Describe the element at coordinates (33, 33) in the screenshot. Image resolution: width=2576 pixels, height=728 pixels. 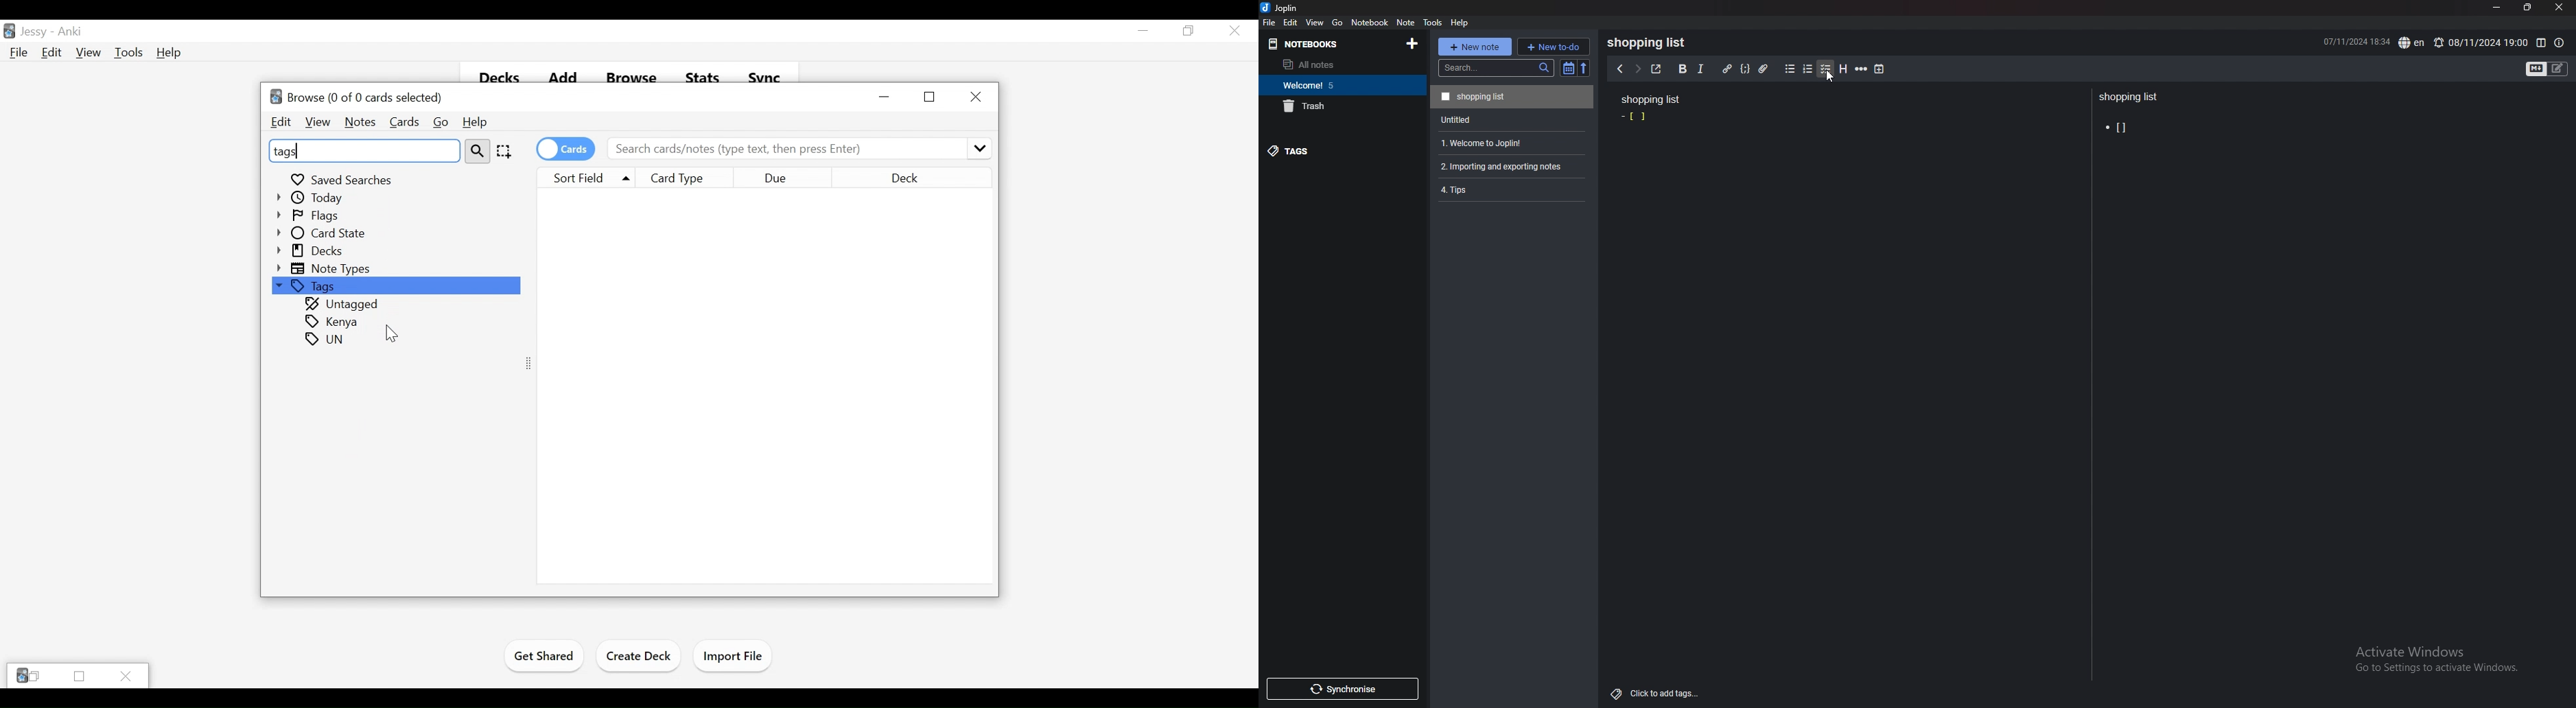
I see `User Profile` at that location.